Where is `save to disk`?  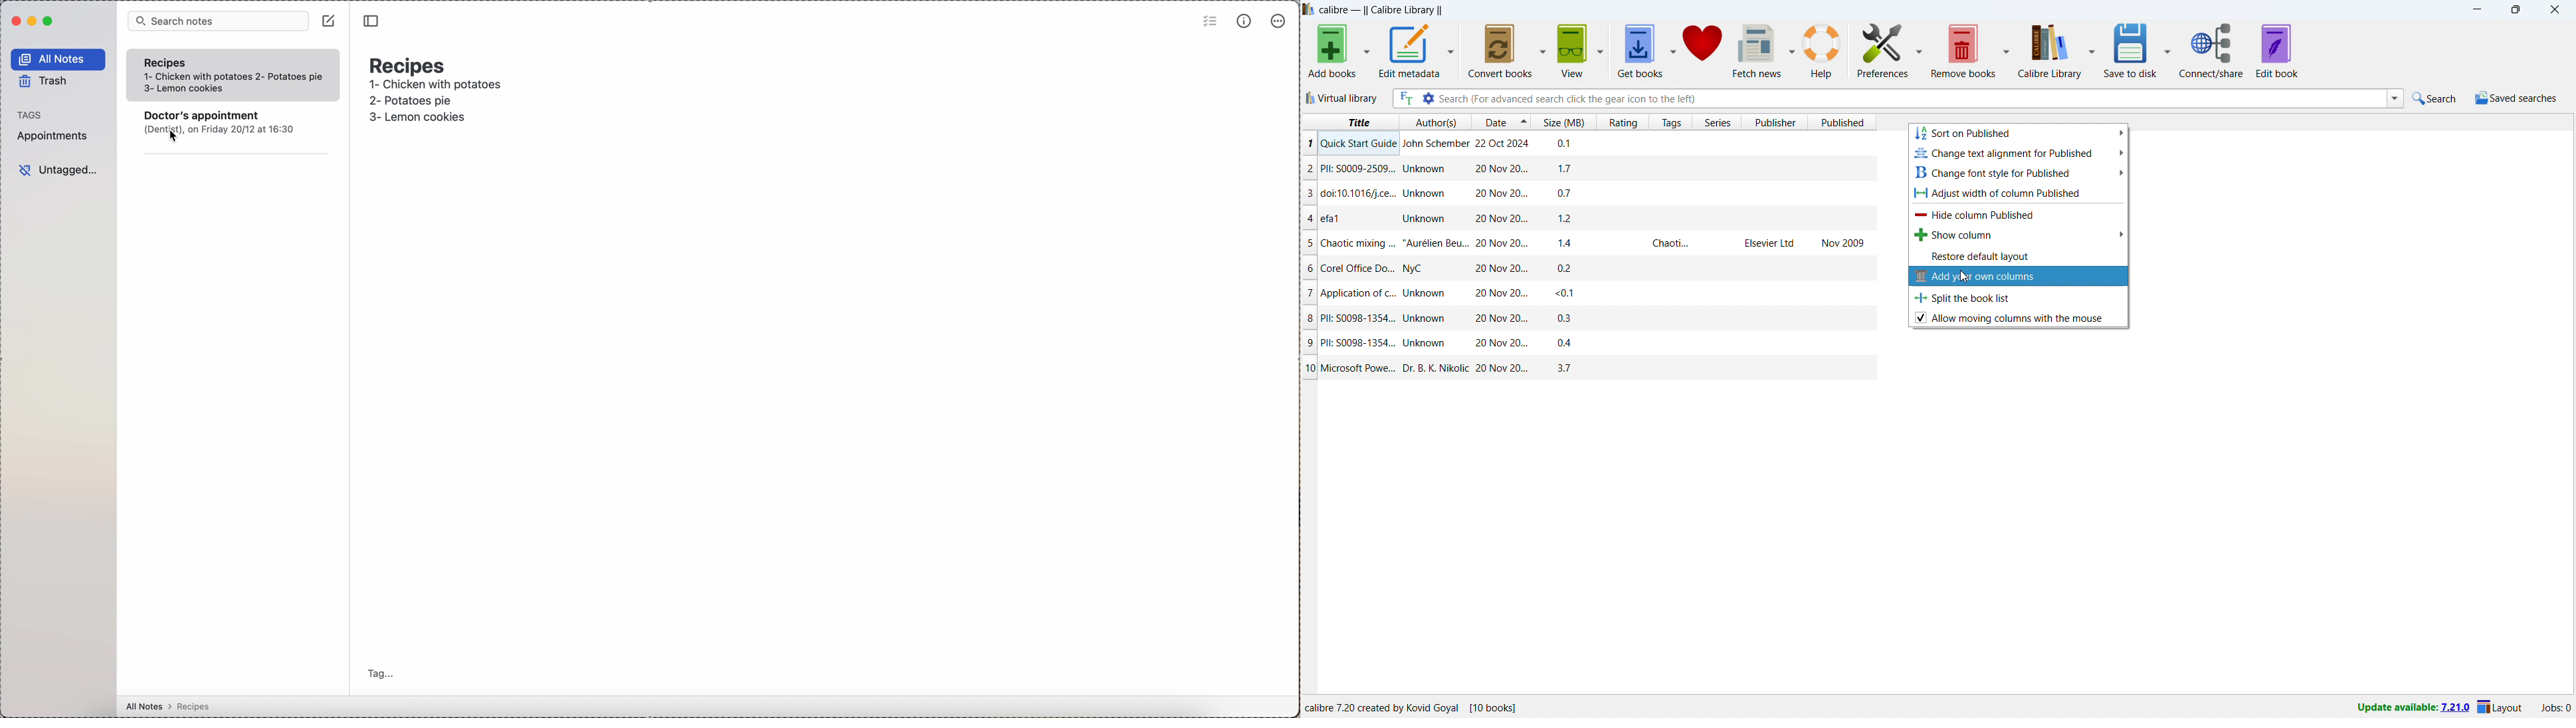
save to disk is located at coordinates (2131, 49).